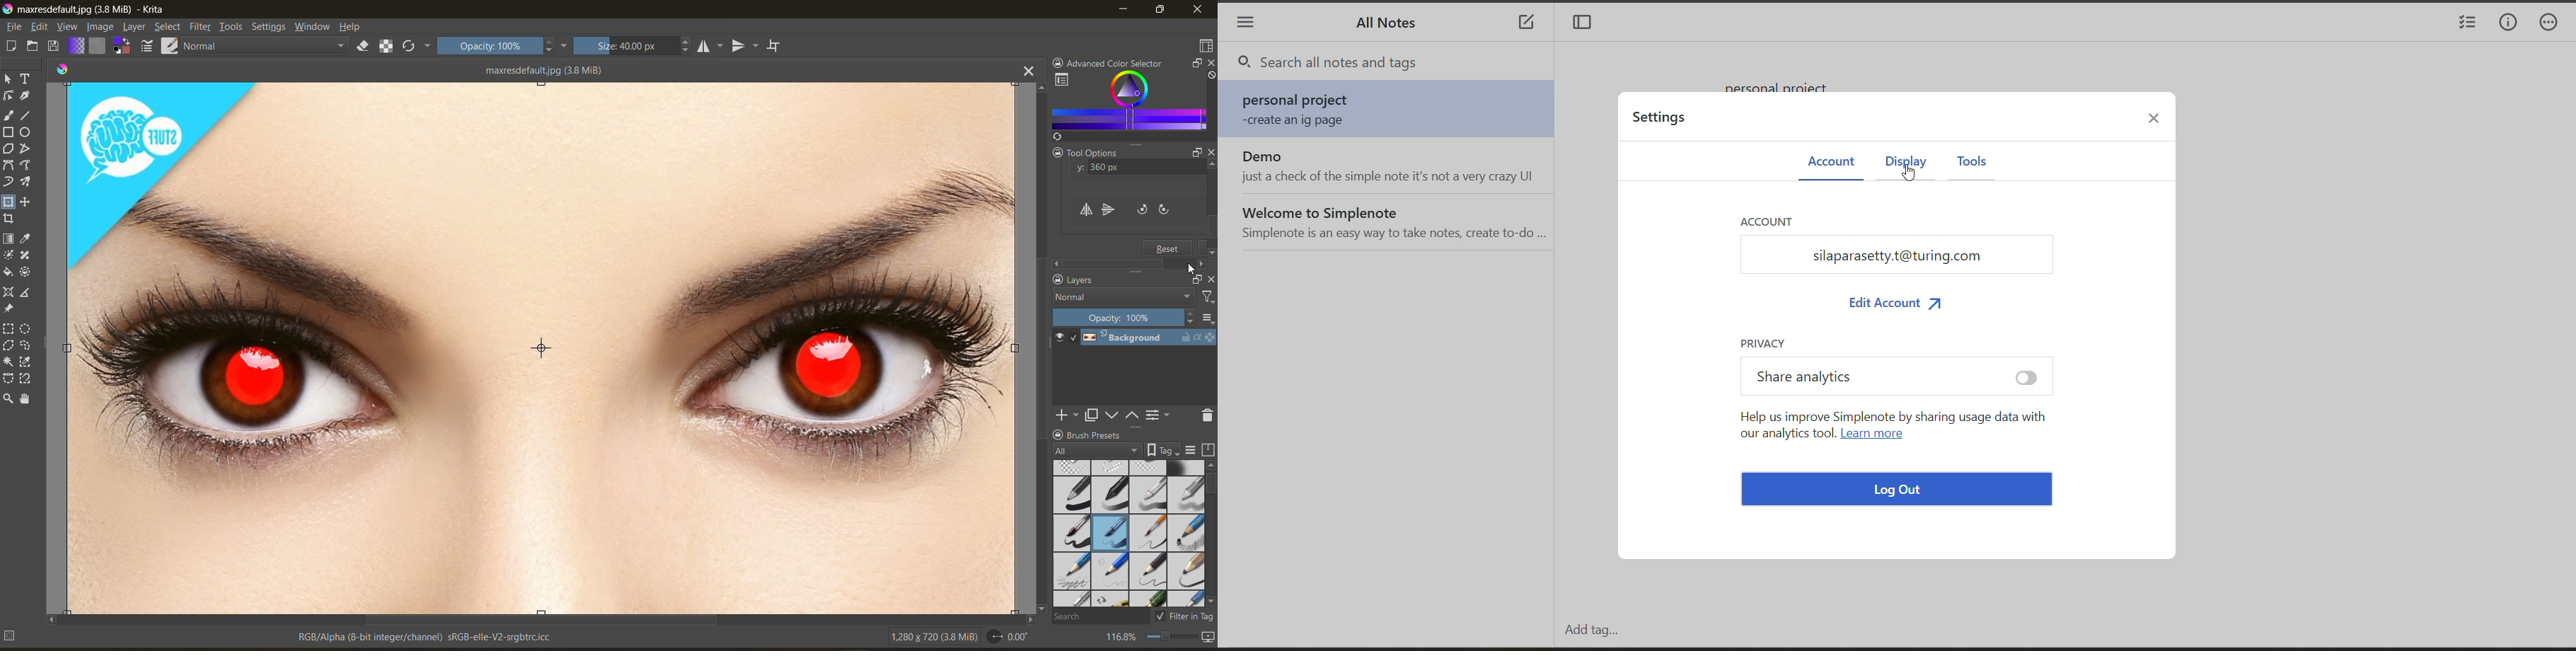 The height and width of the screenshot is (672, 2576). I want to click on save, so click(55, 46).